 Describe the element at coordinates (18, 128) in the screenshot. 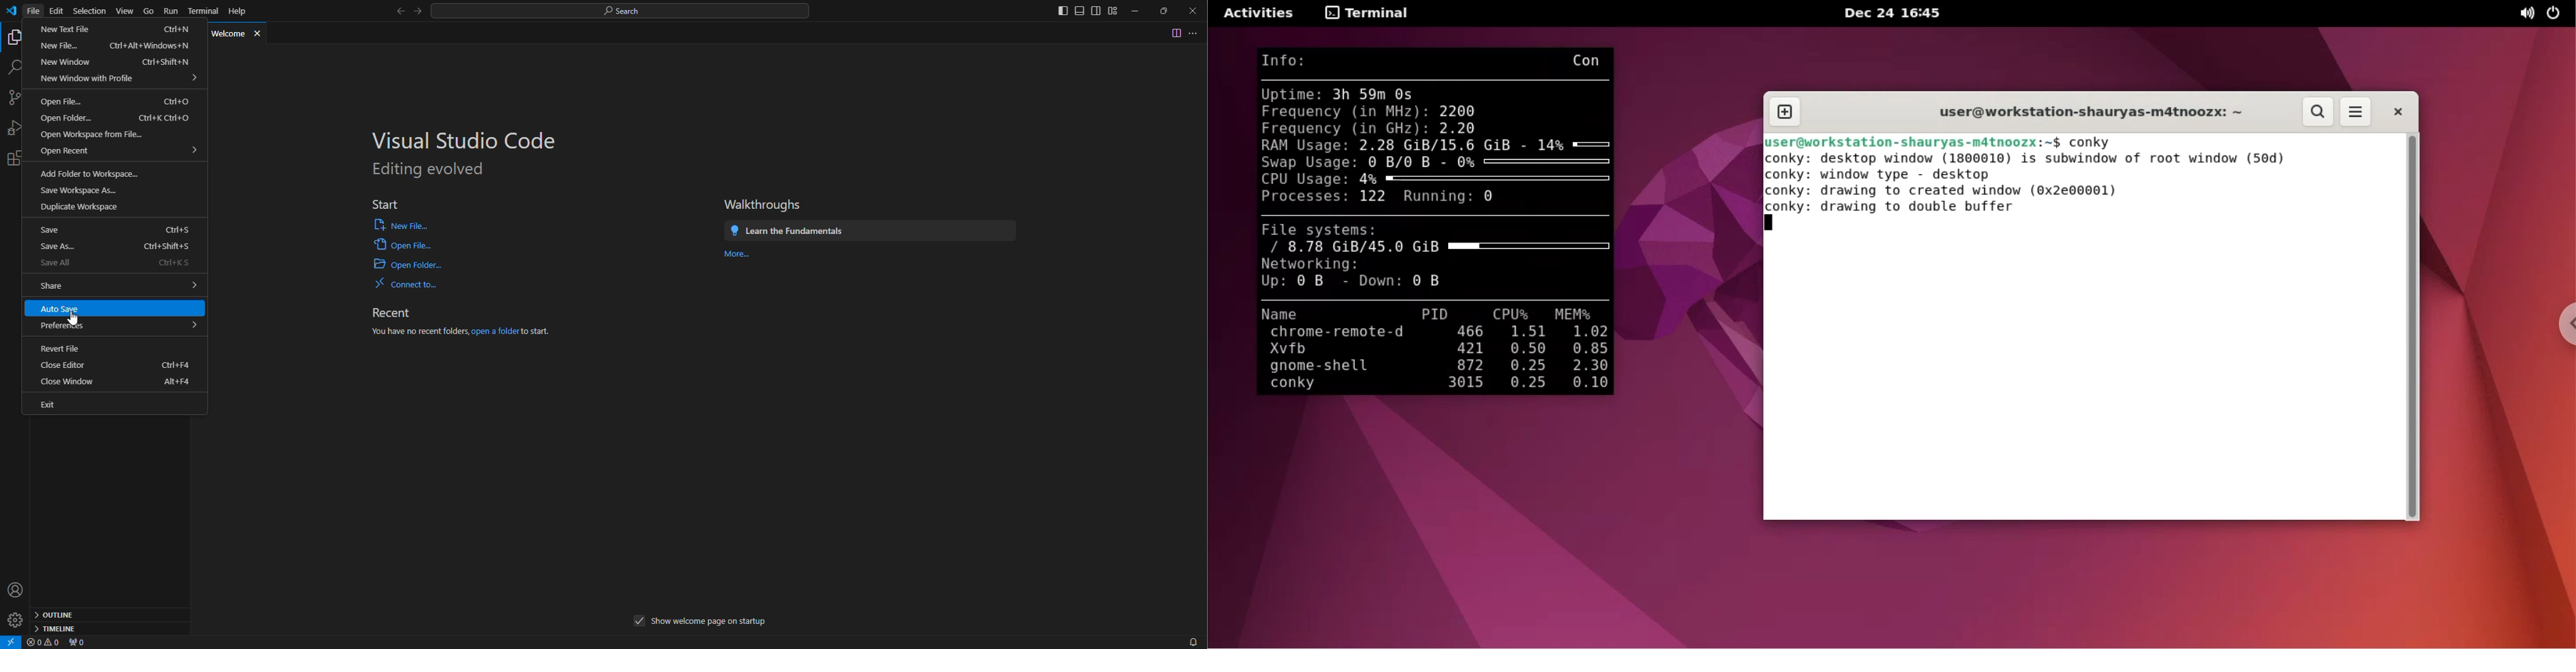

I see `run and debug` at that location.